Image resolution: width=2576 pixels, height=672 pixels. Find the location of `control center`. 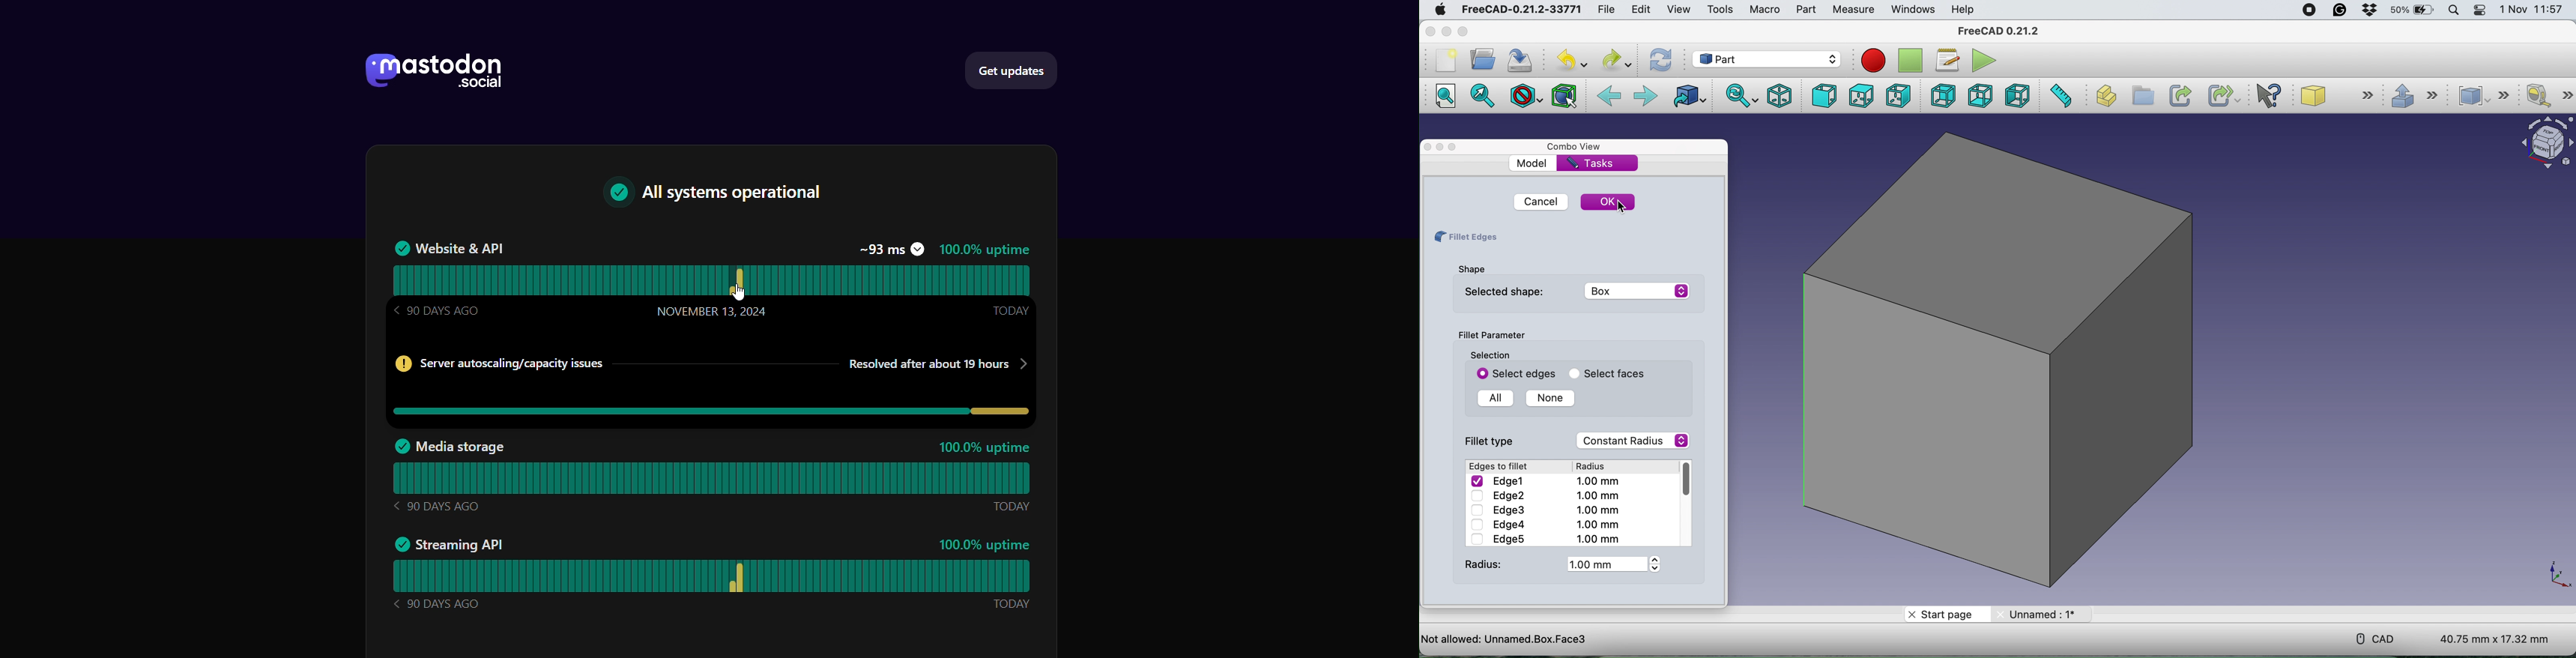

control center is located at coordinates (2481, 10).